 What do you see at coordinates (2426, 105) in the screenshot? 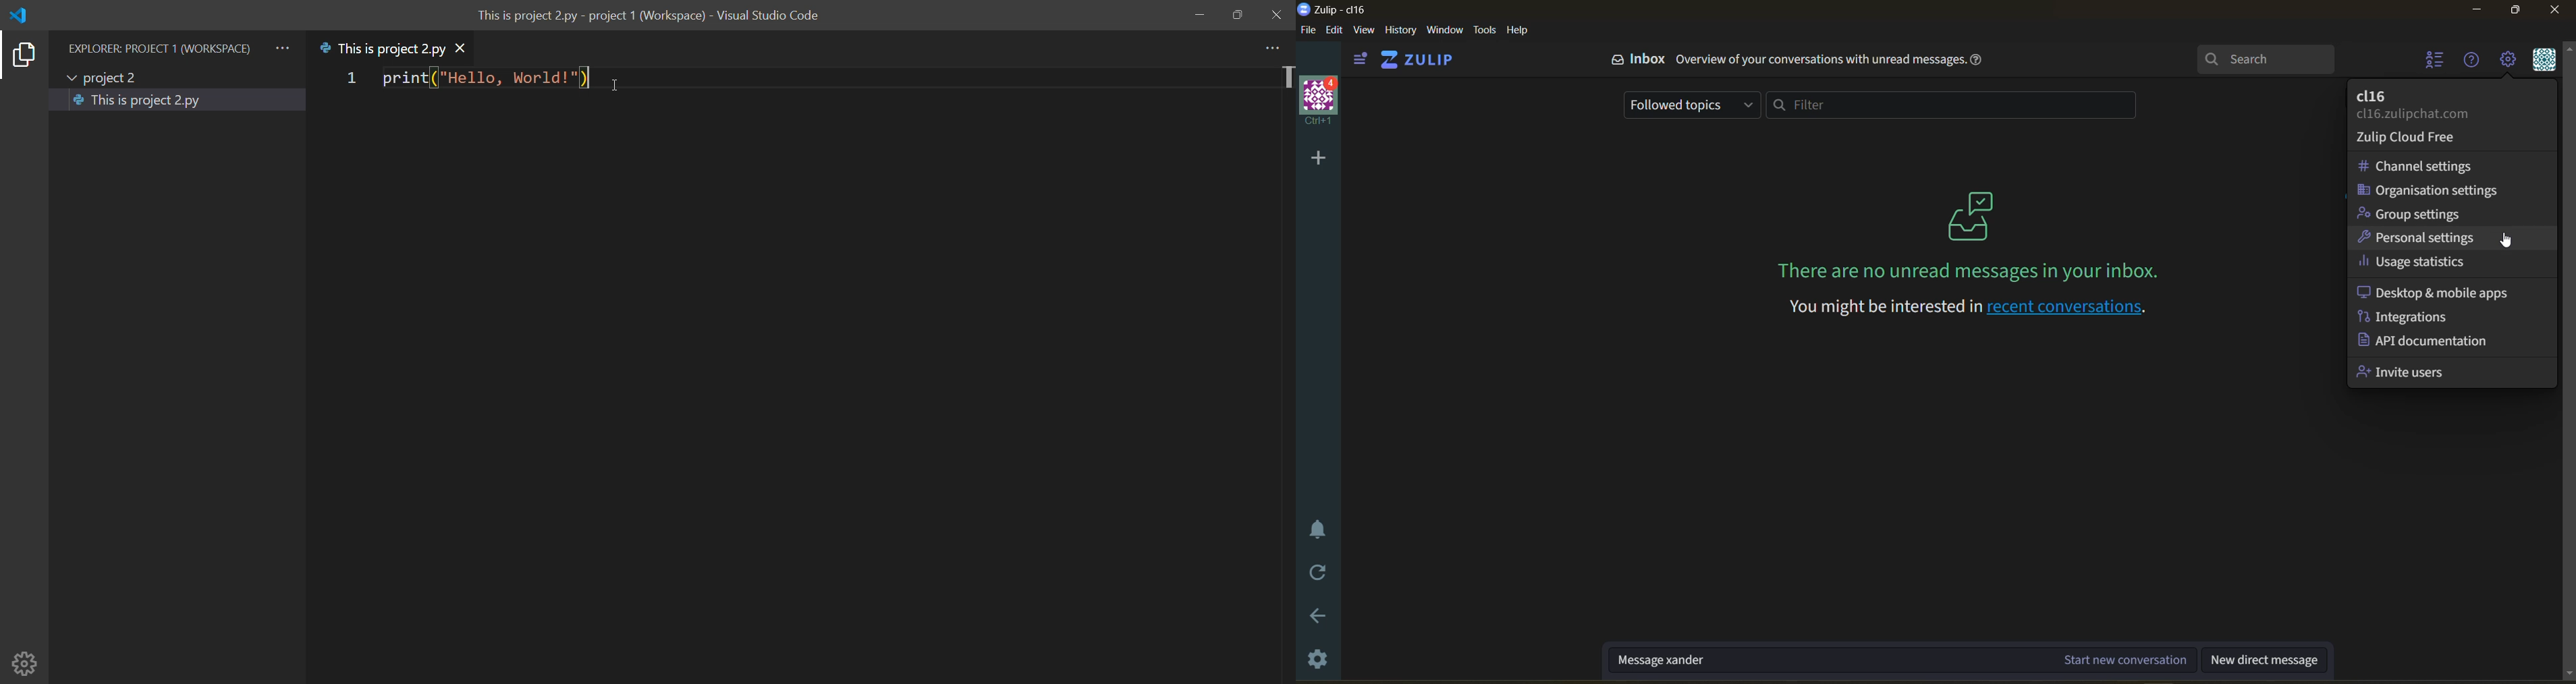
I see `organisation name and email` at bounding box center [2426, 105].